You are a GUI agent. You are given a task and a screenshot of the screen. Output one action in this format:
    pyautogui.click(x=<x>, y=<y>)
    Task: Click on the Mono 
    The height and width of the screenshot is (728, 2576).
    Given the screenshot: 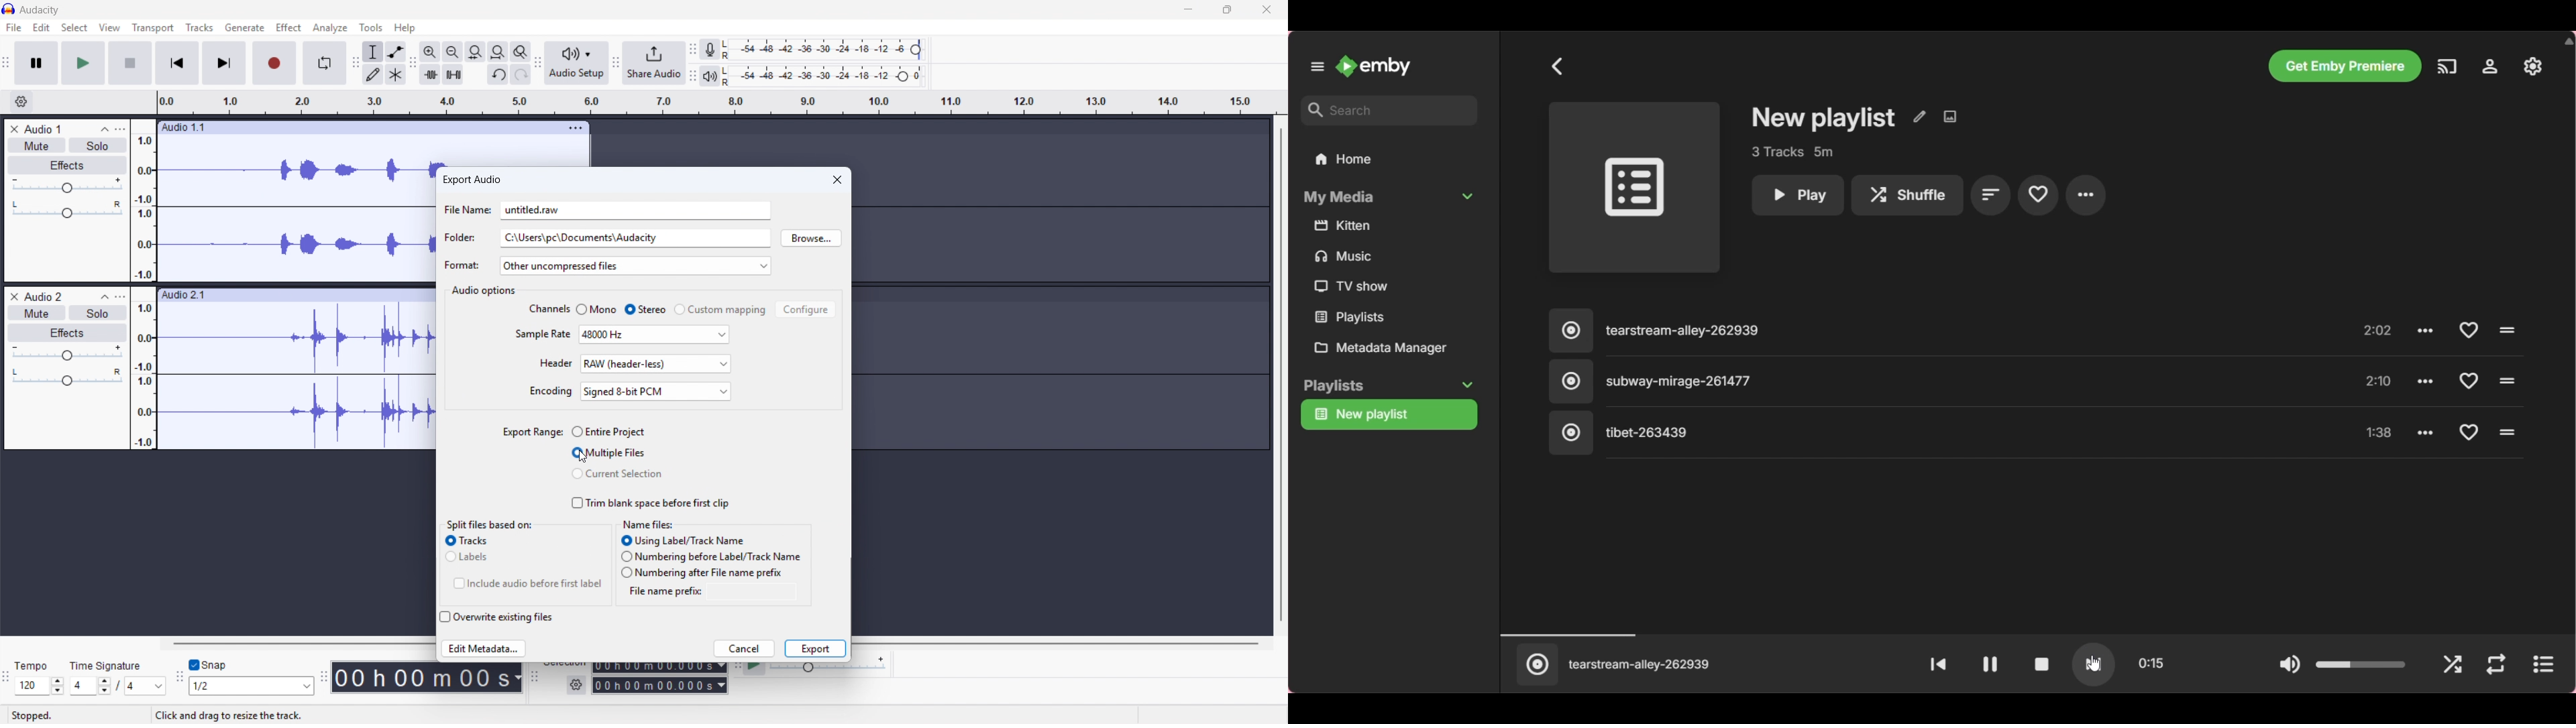 What is the action you would take?
    pyautogui.click(x=598, y=308)
    